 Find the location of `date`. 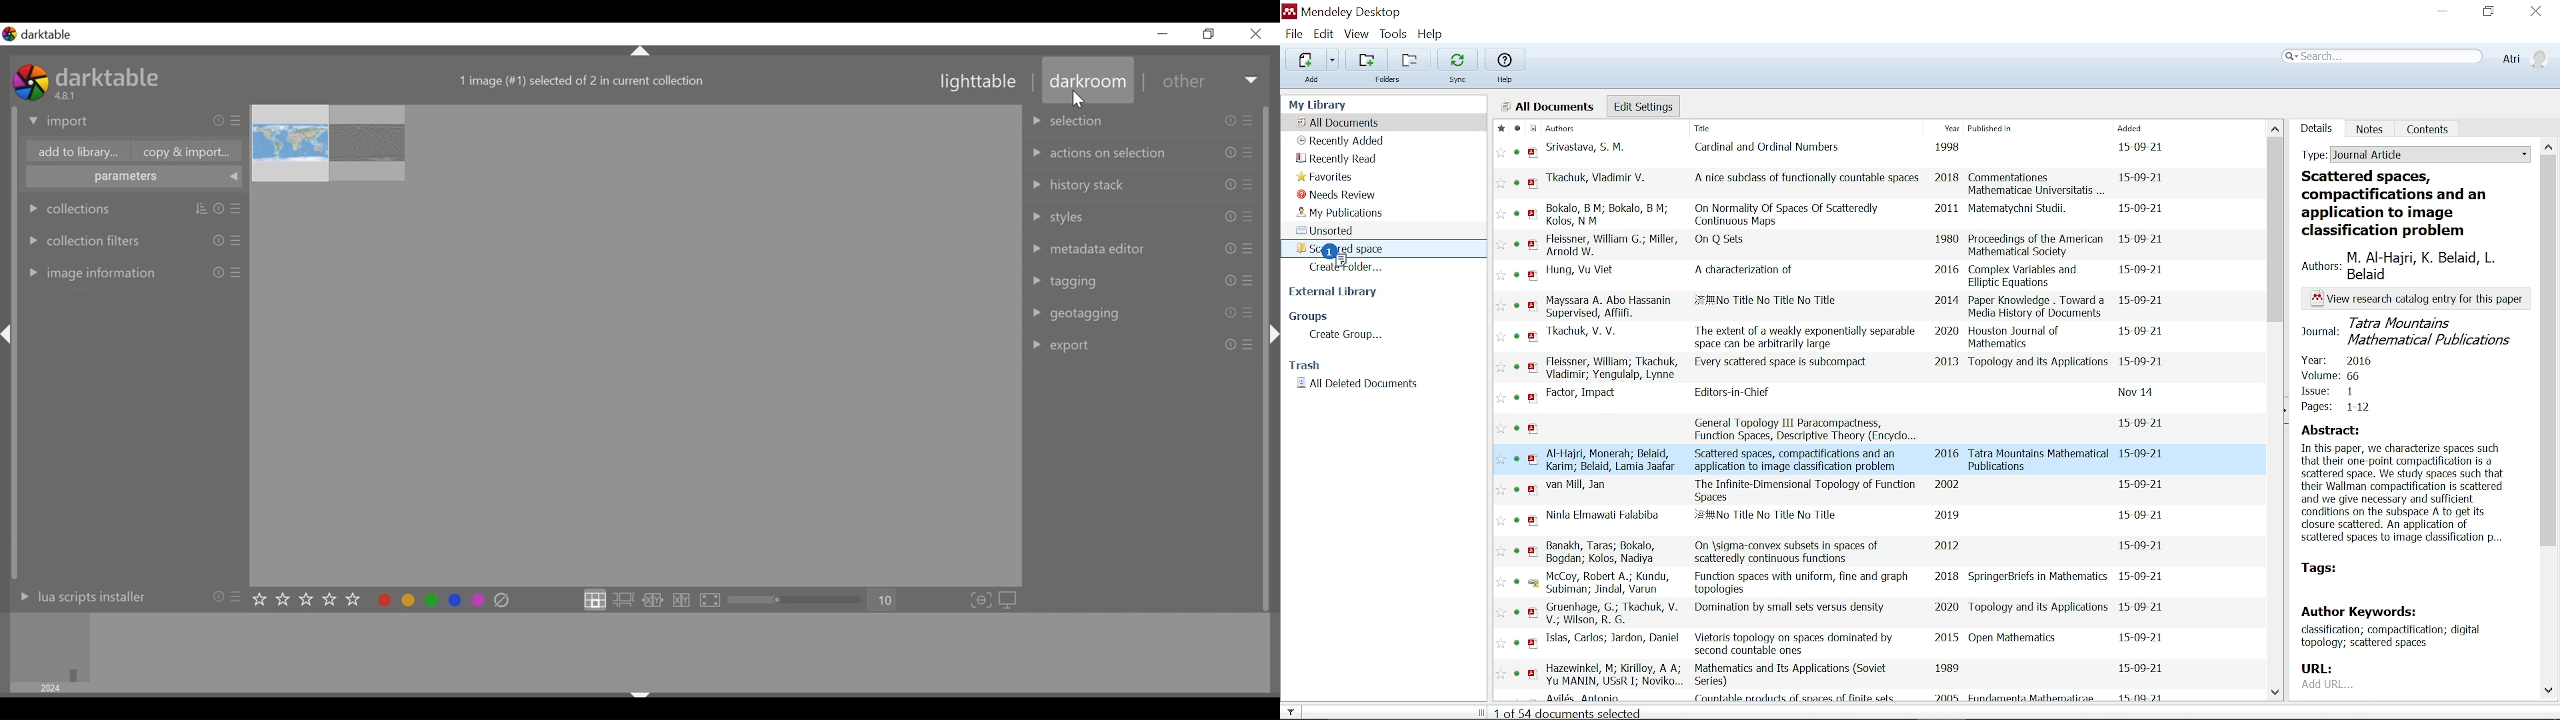

date is located at coordinates (2140, 147).